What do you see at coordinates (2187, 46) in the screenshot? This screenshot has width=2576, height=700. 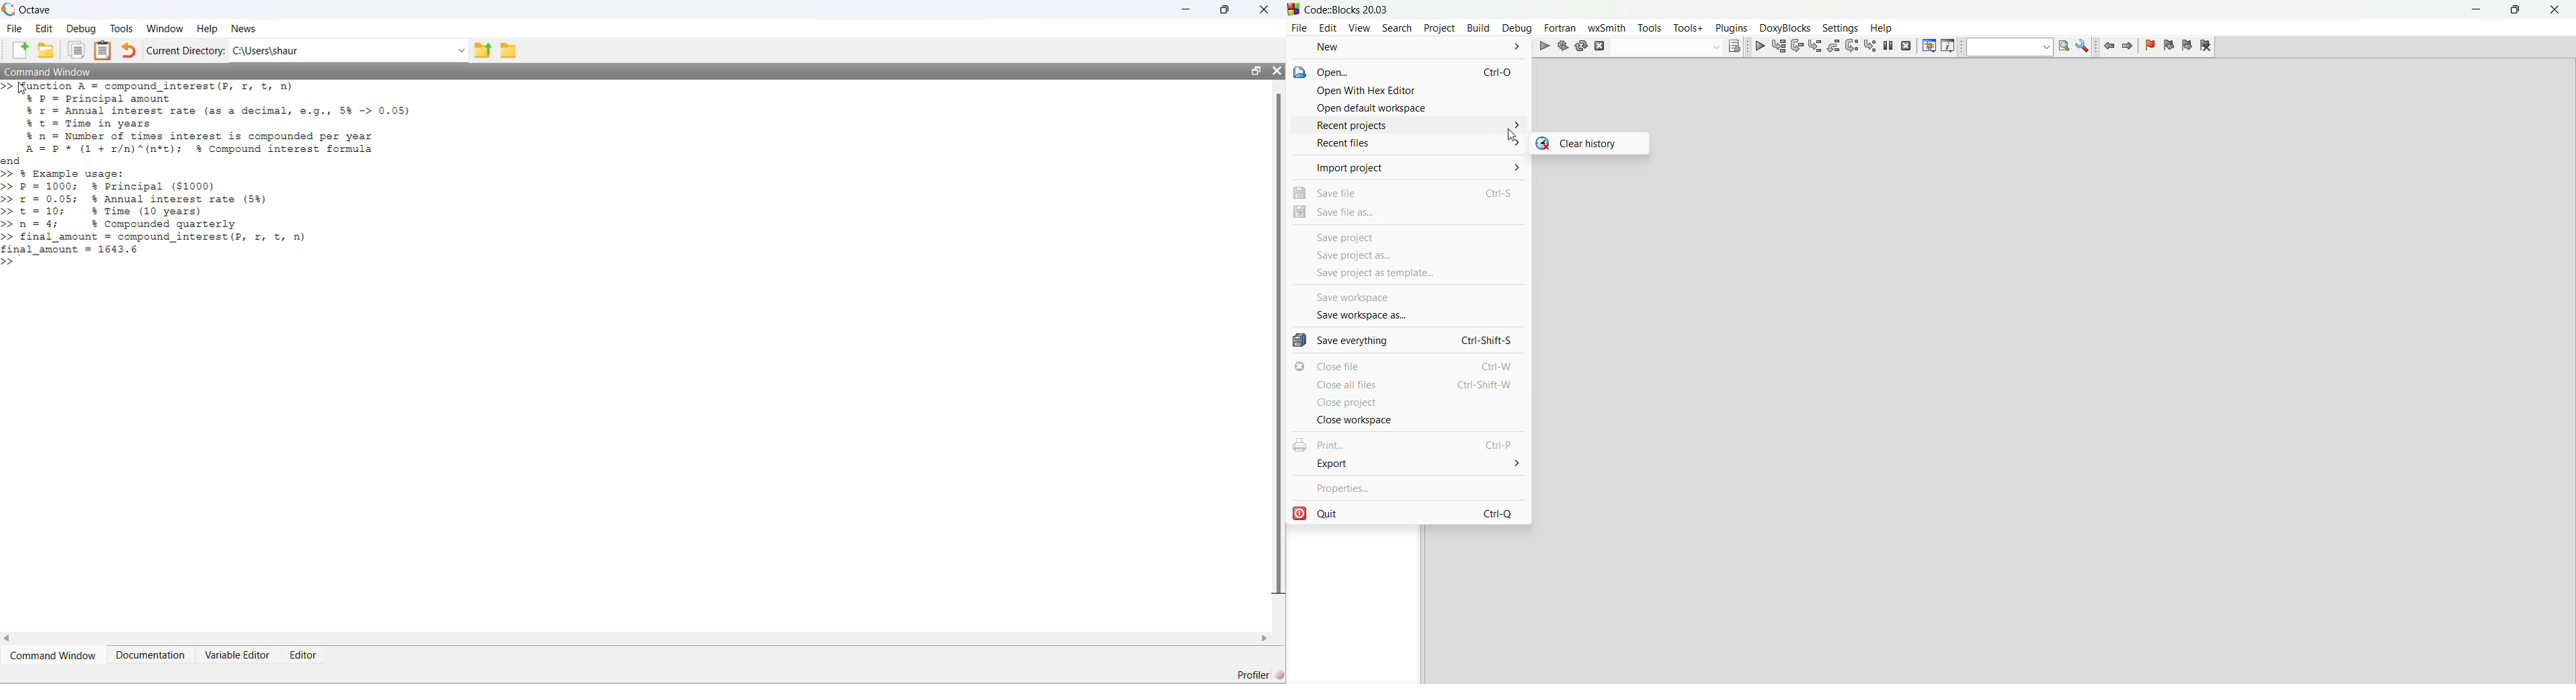 I see `next bookmark` at bounding box center [2187, 46].